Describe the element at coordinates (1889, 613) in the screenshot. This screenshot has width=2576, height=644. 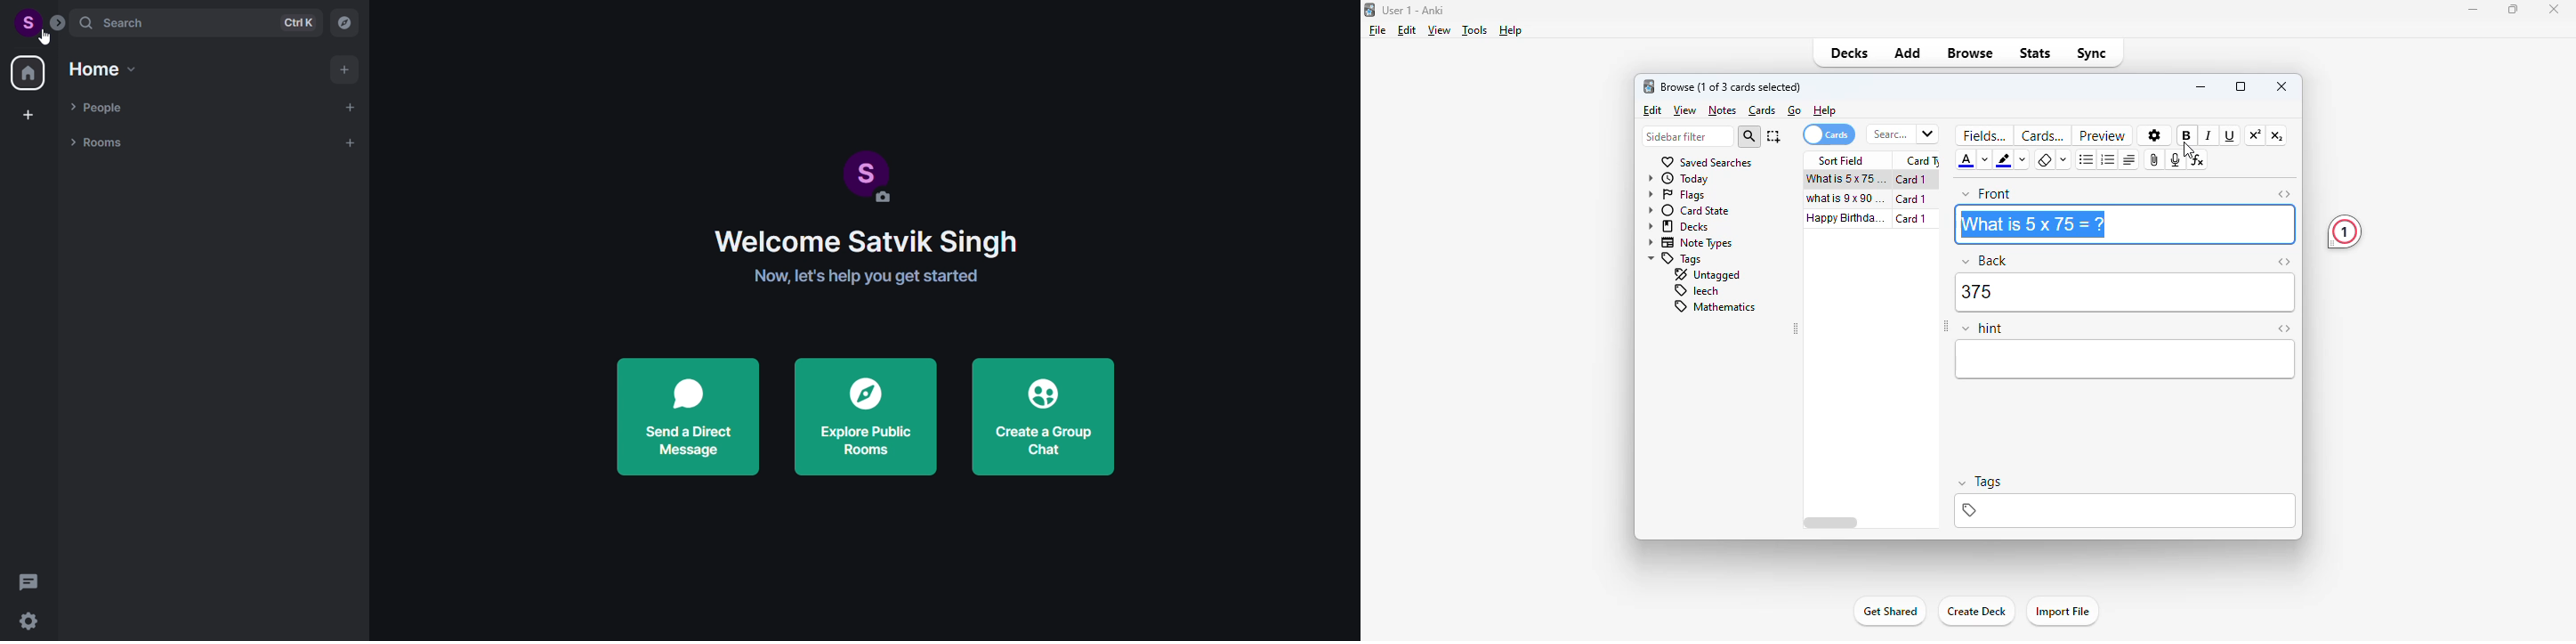
I see `get shared` at that location.